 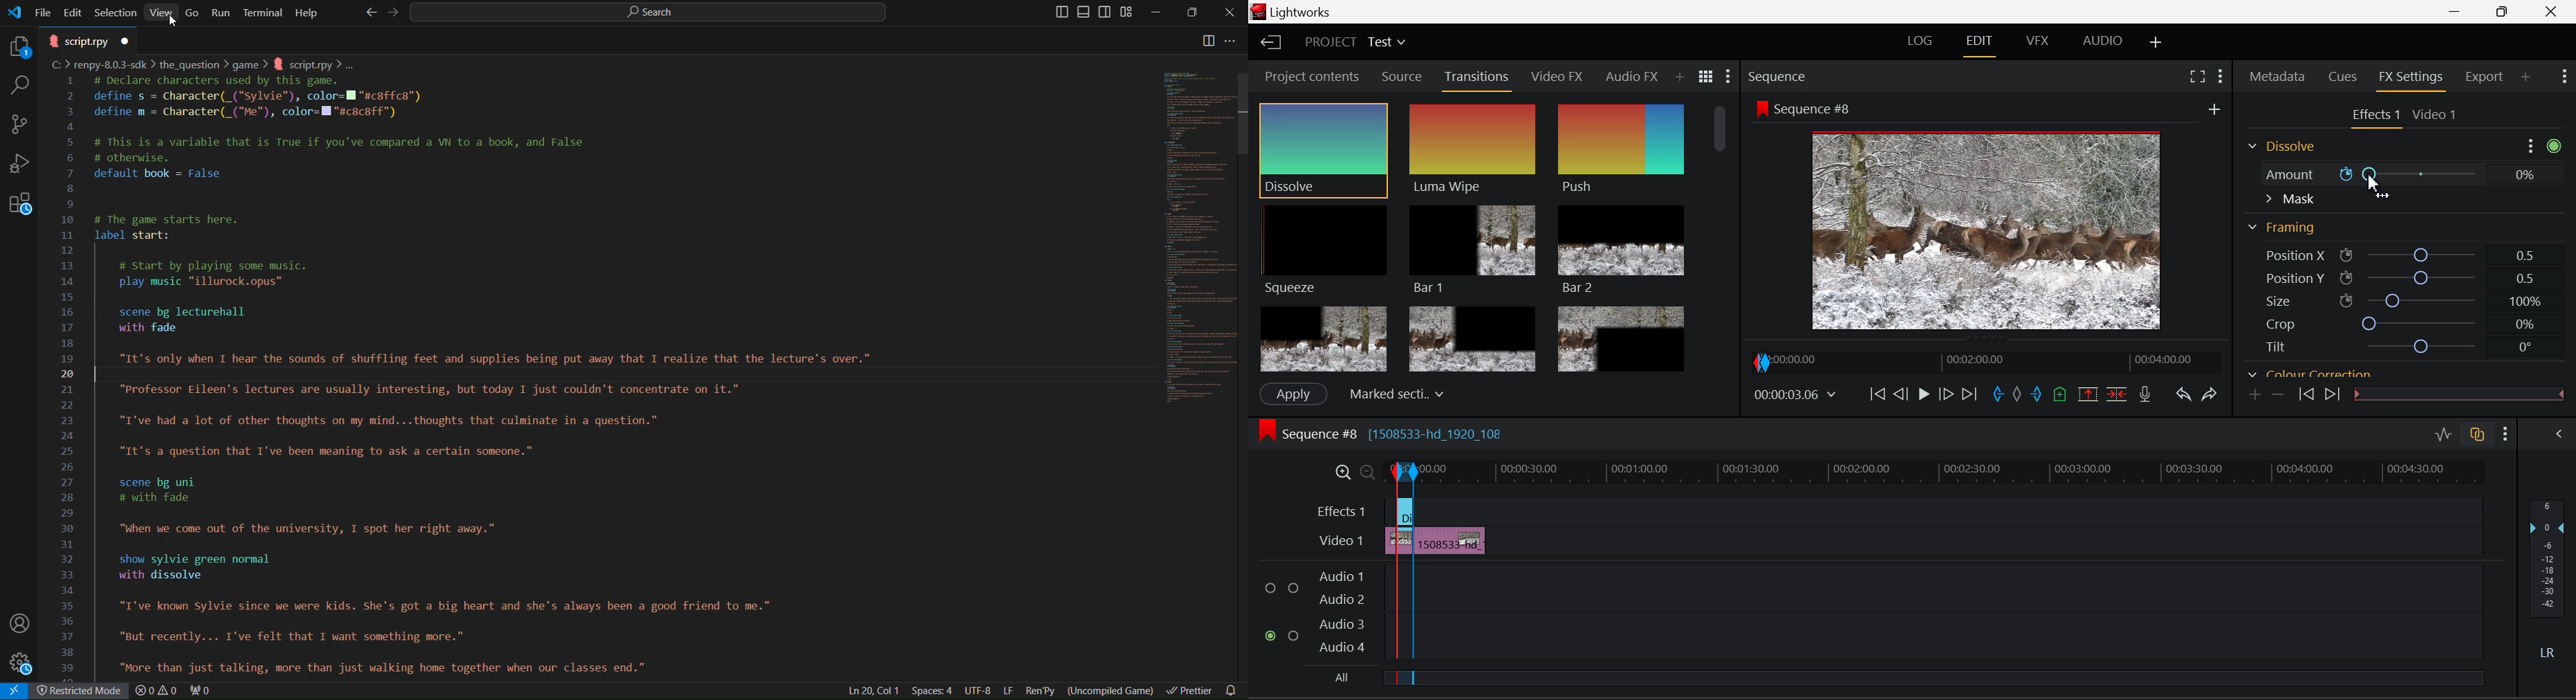 What do you see at coordinates (1402, 77) in the screenshot?
I see `Source` at bounding box center [1402, 77].